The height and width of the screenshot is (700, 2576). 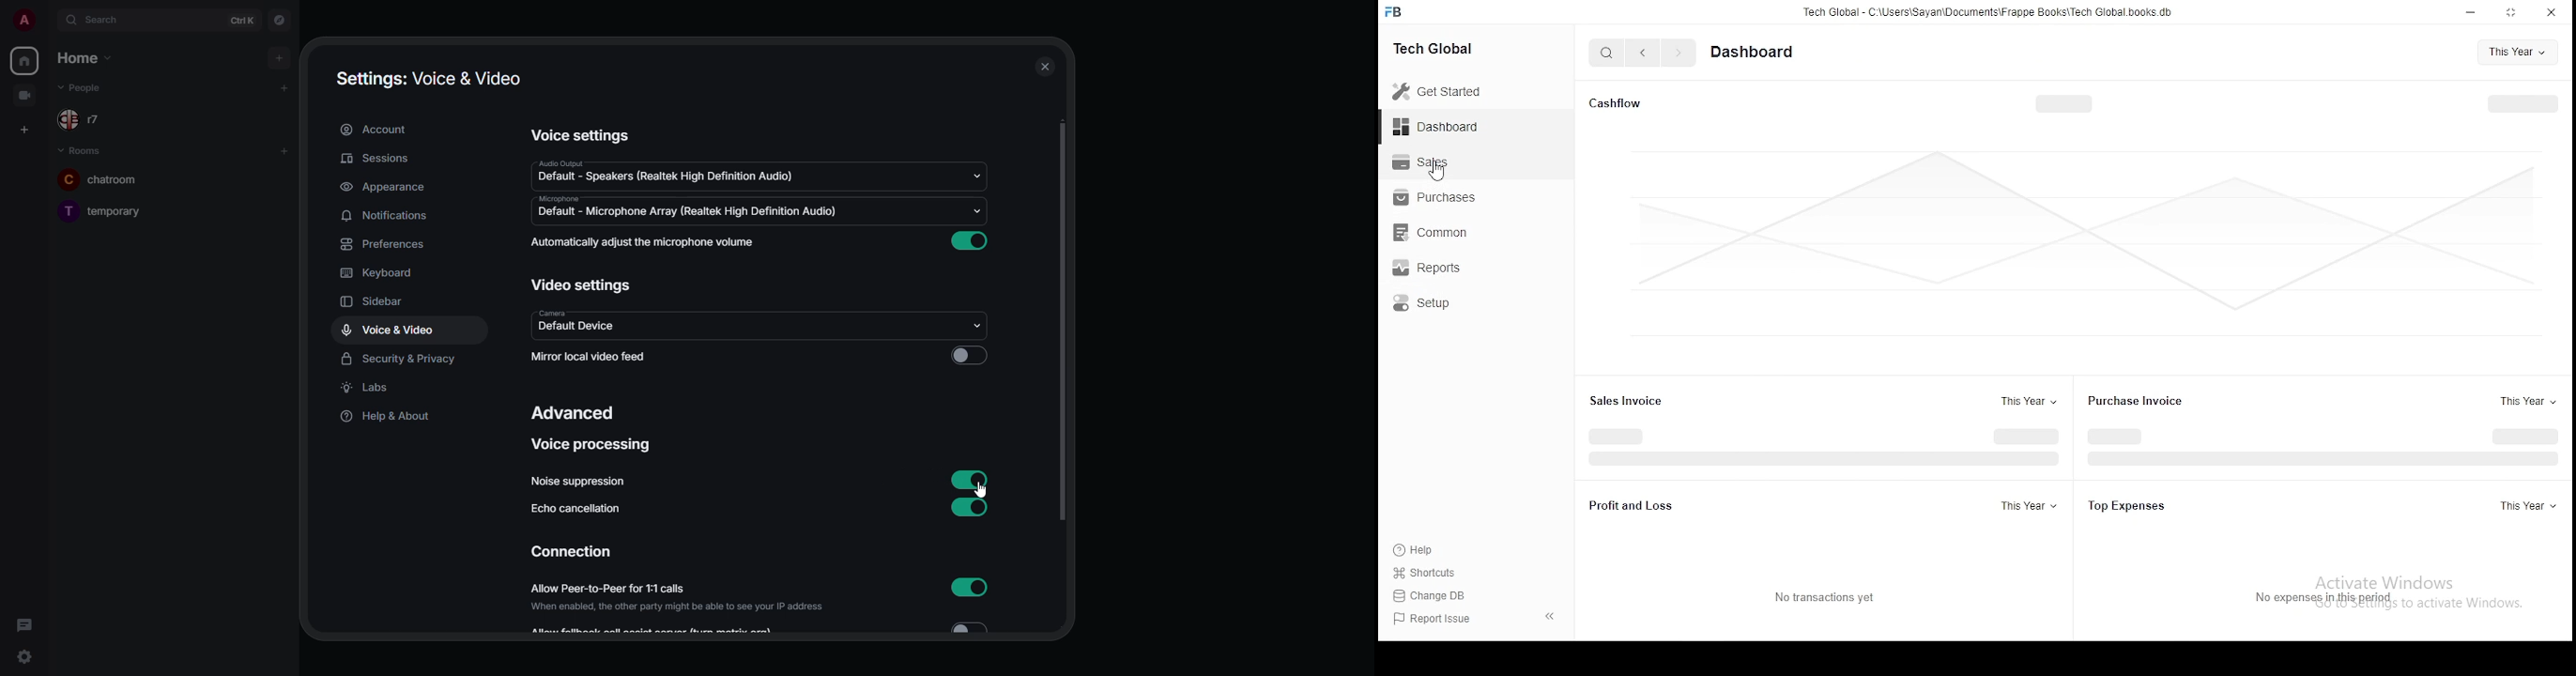 What do you see at coordinates (1439, 91) in the screenshot?
I see `get started` at bounding box center [1439, 91].